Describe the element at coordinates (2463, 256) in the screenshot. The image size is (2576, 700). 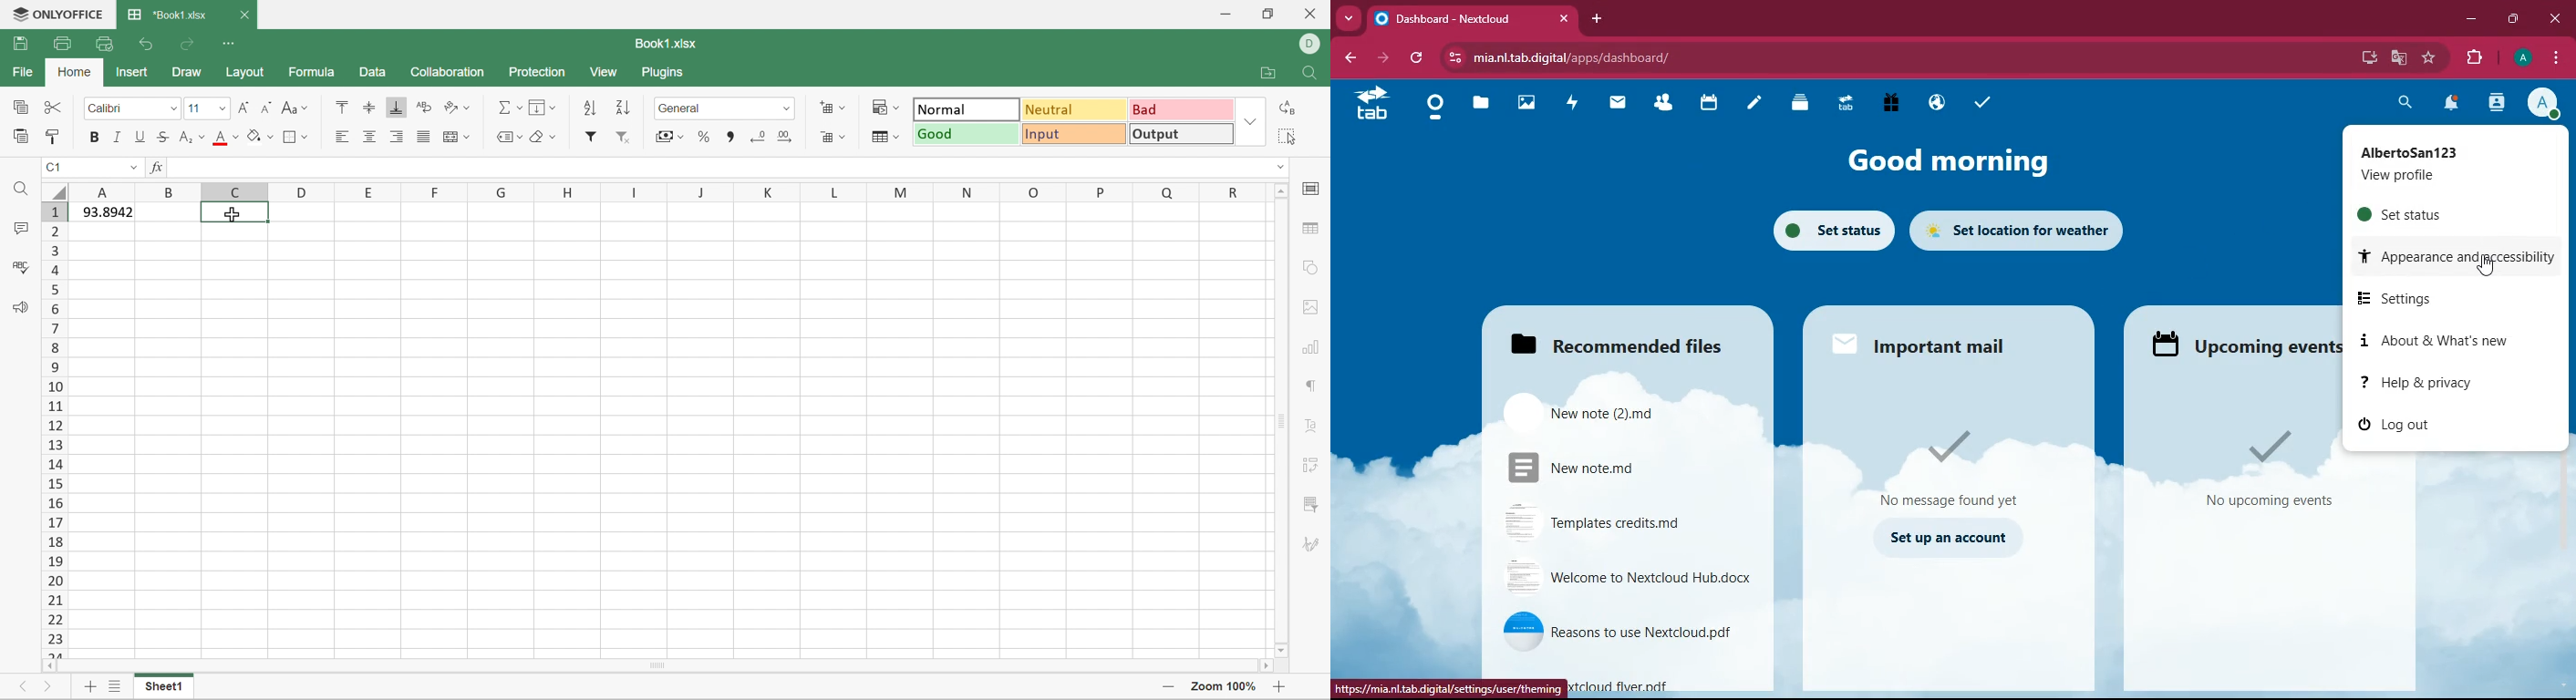
I see `appearance` at that location.